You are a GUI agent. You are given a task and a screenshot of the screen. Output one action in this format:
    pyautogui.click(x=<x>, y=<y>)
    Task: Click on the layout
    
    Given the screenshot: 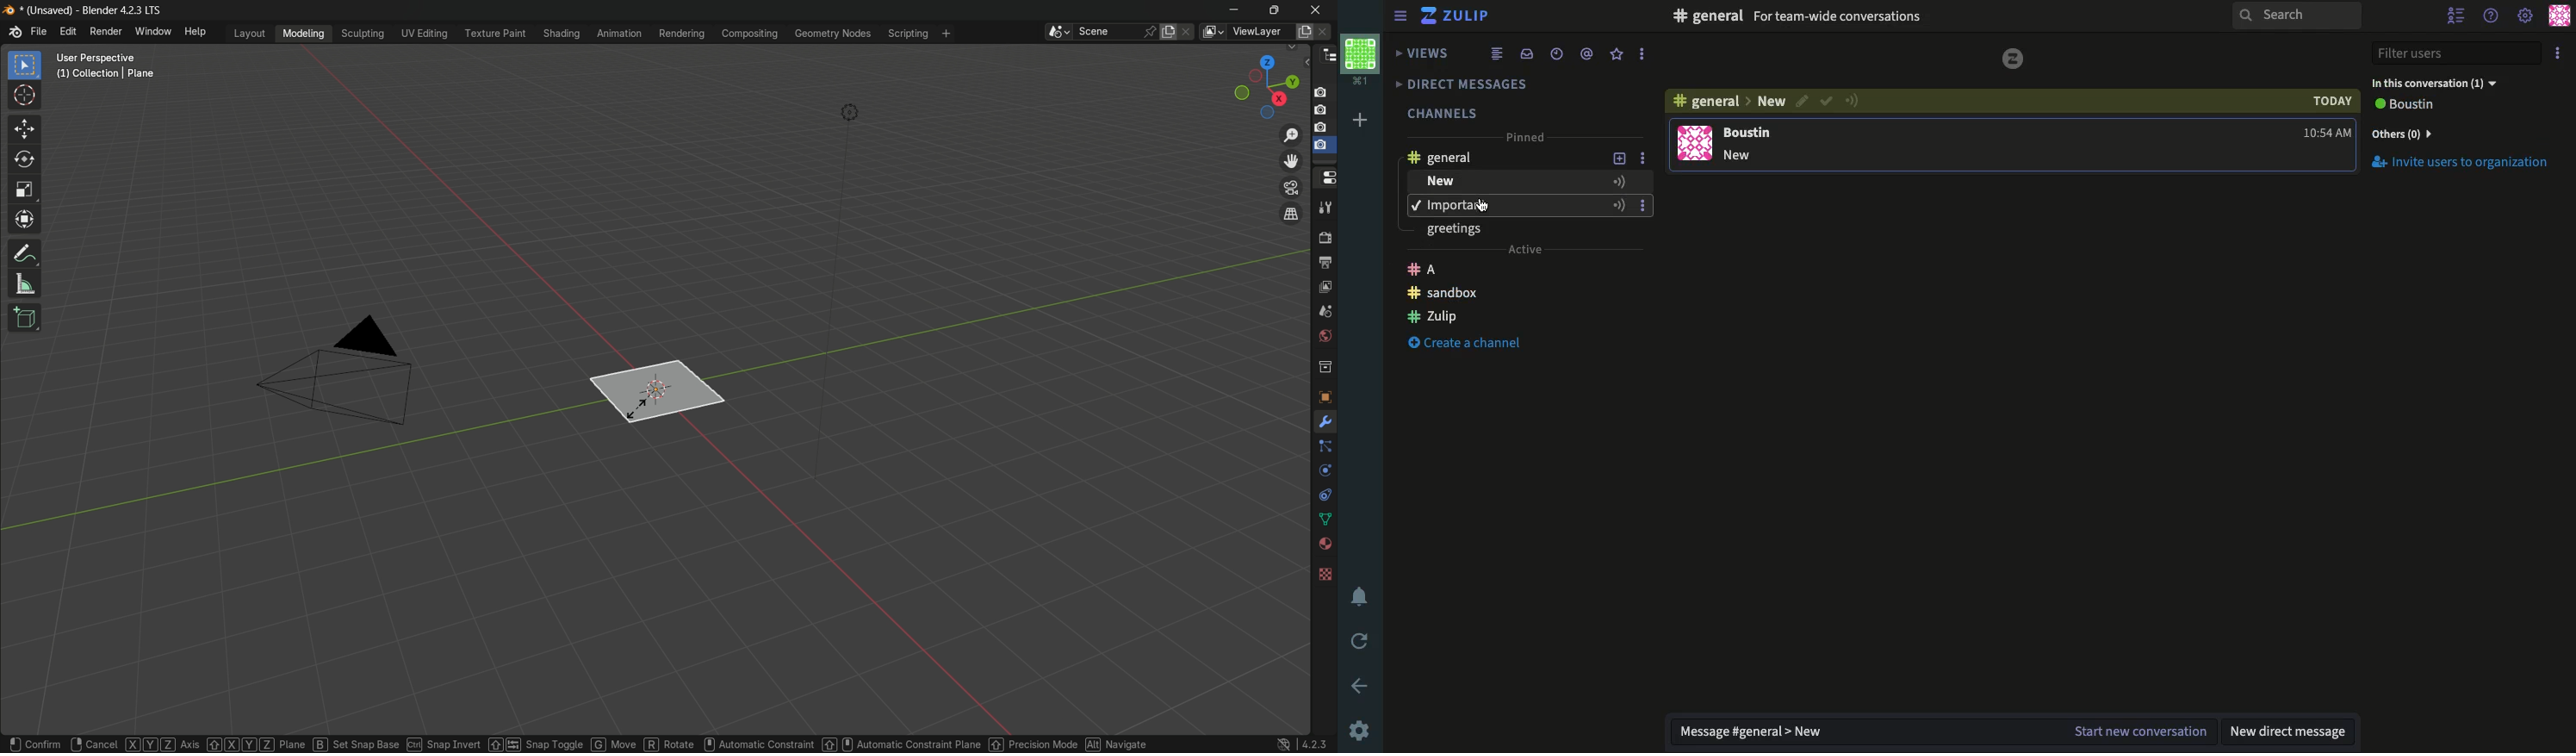 What is the action you would take?
    pyautogui.click(x=252, y=32)
    